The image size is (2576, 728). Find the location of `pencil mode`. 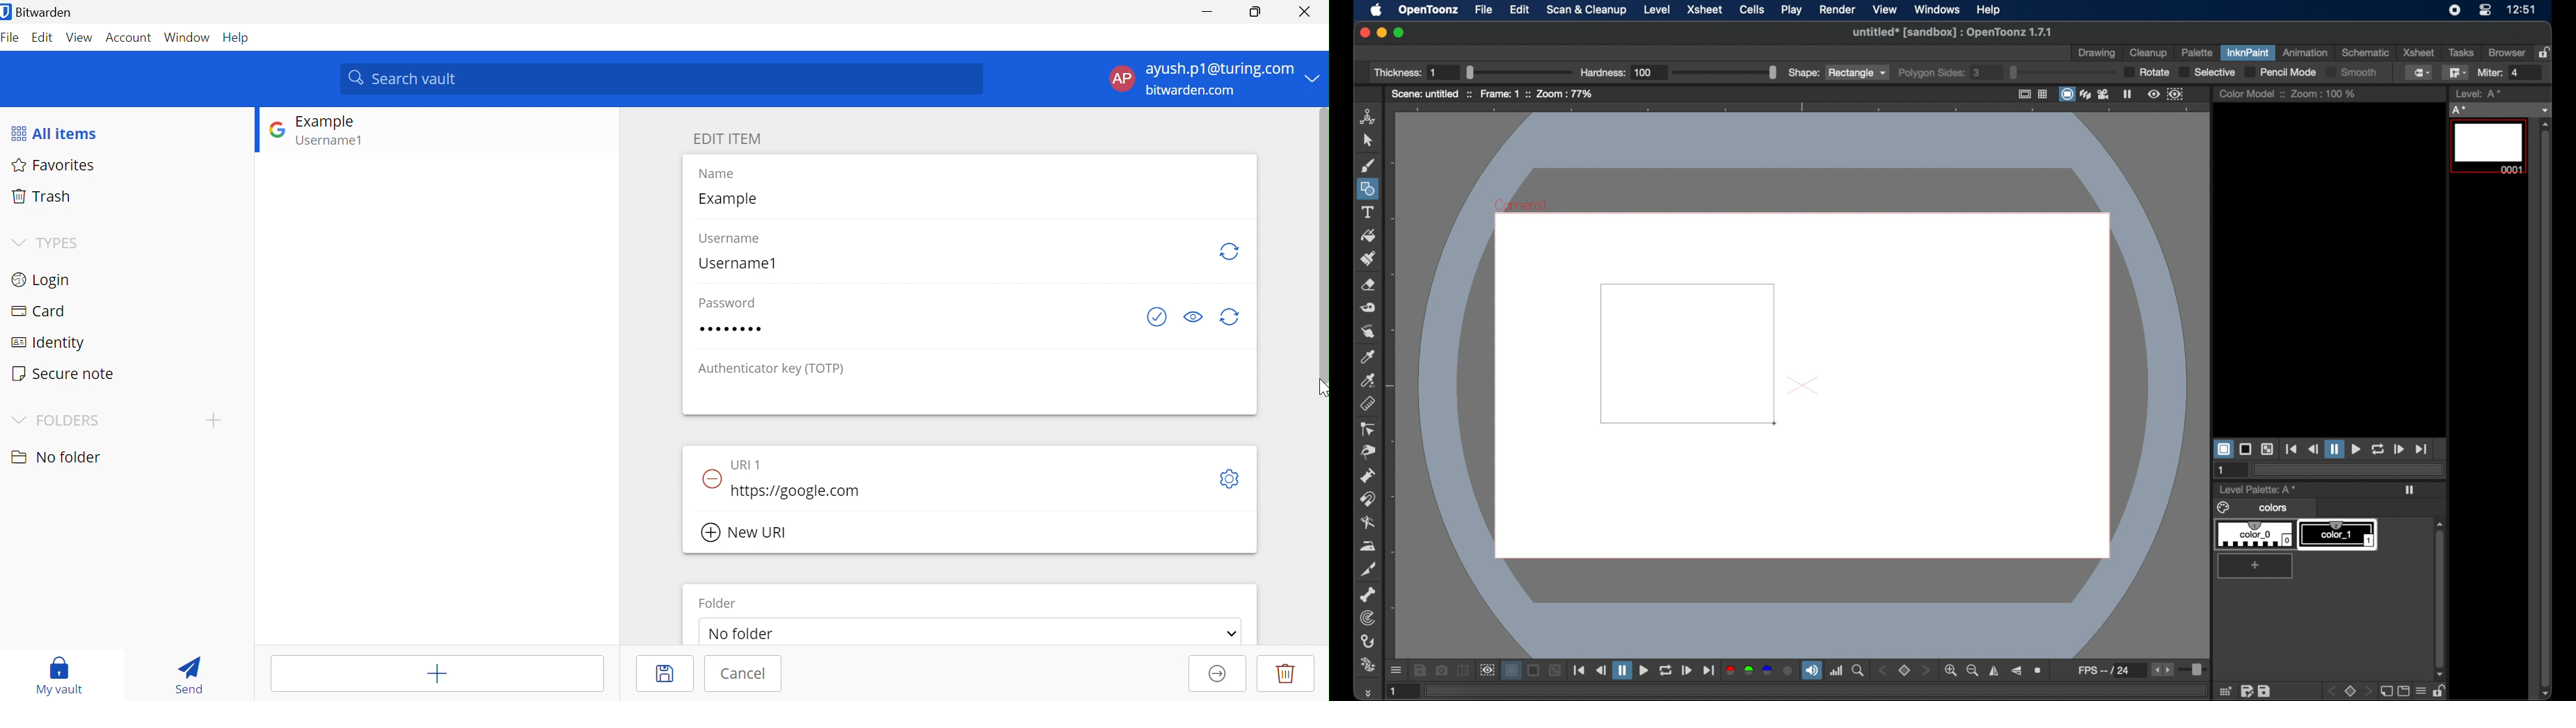

pencil mode is located at coordinates (2279, 73).